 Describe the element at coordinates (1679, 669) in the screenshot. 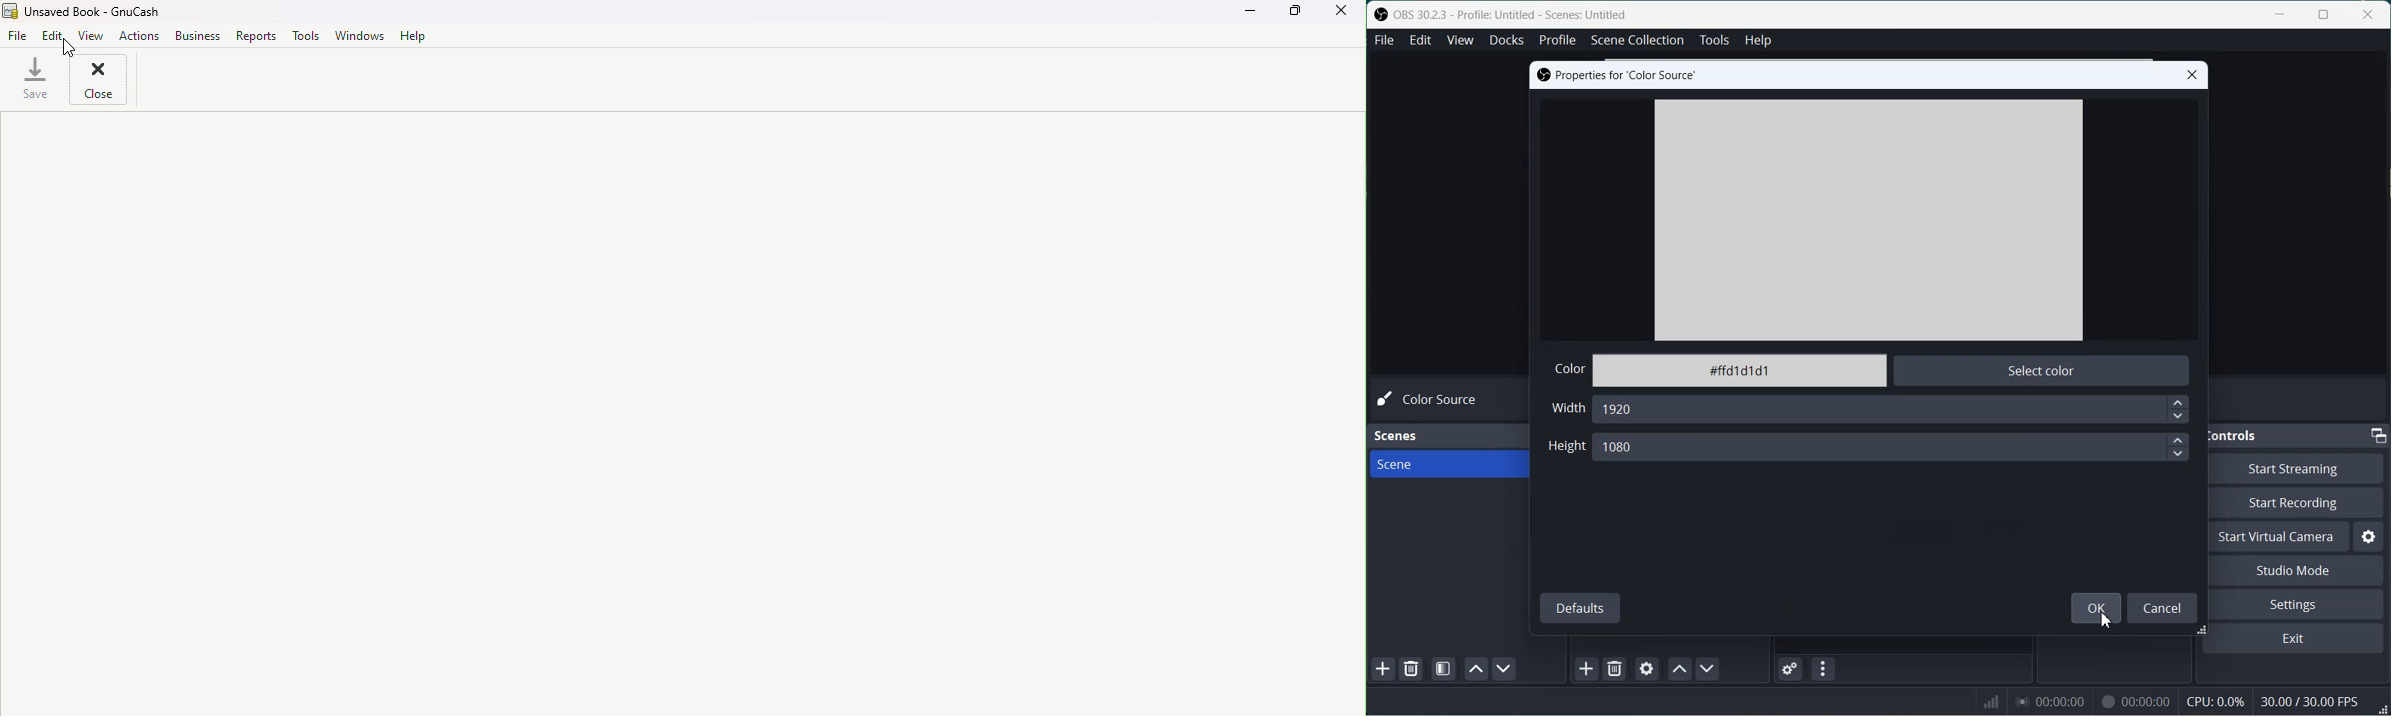

I see `Move source up` at that location.